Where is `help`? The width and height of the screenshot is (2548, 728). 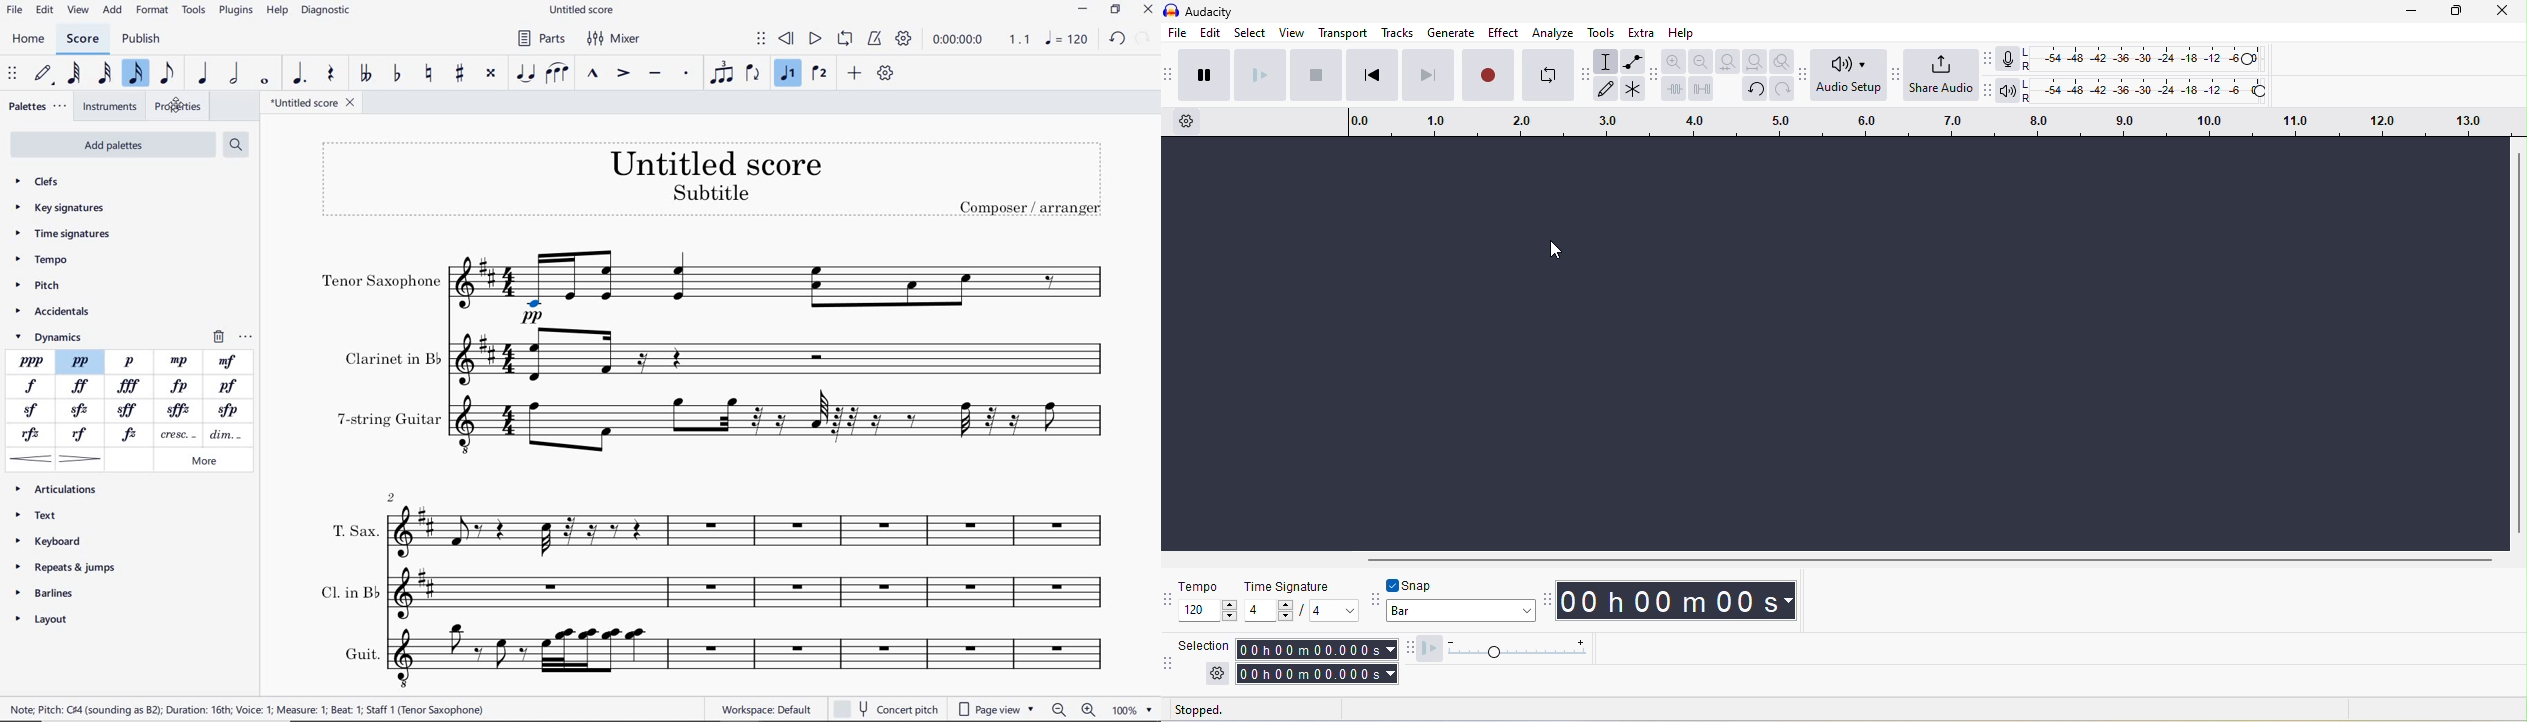
help is located at coordinates (1682, 33).